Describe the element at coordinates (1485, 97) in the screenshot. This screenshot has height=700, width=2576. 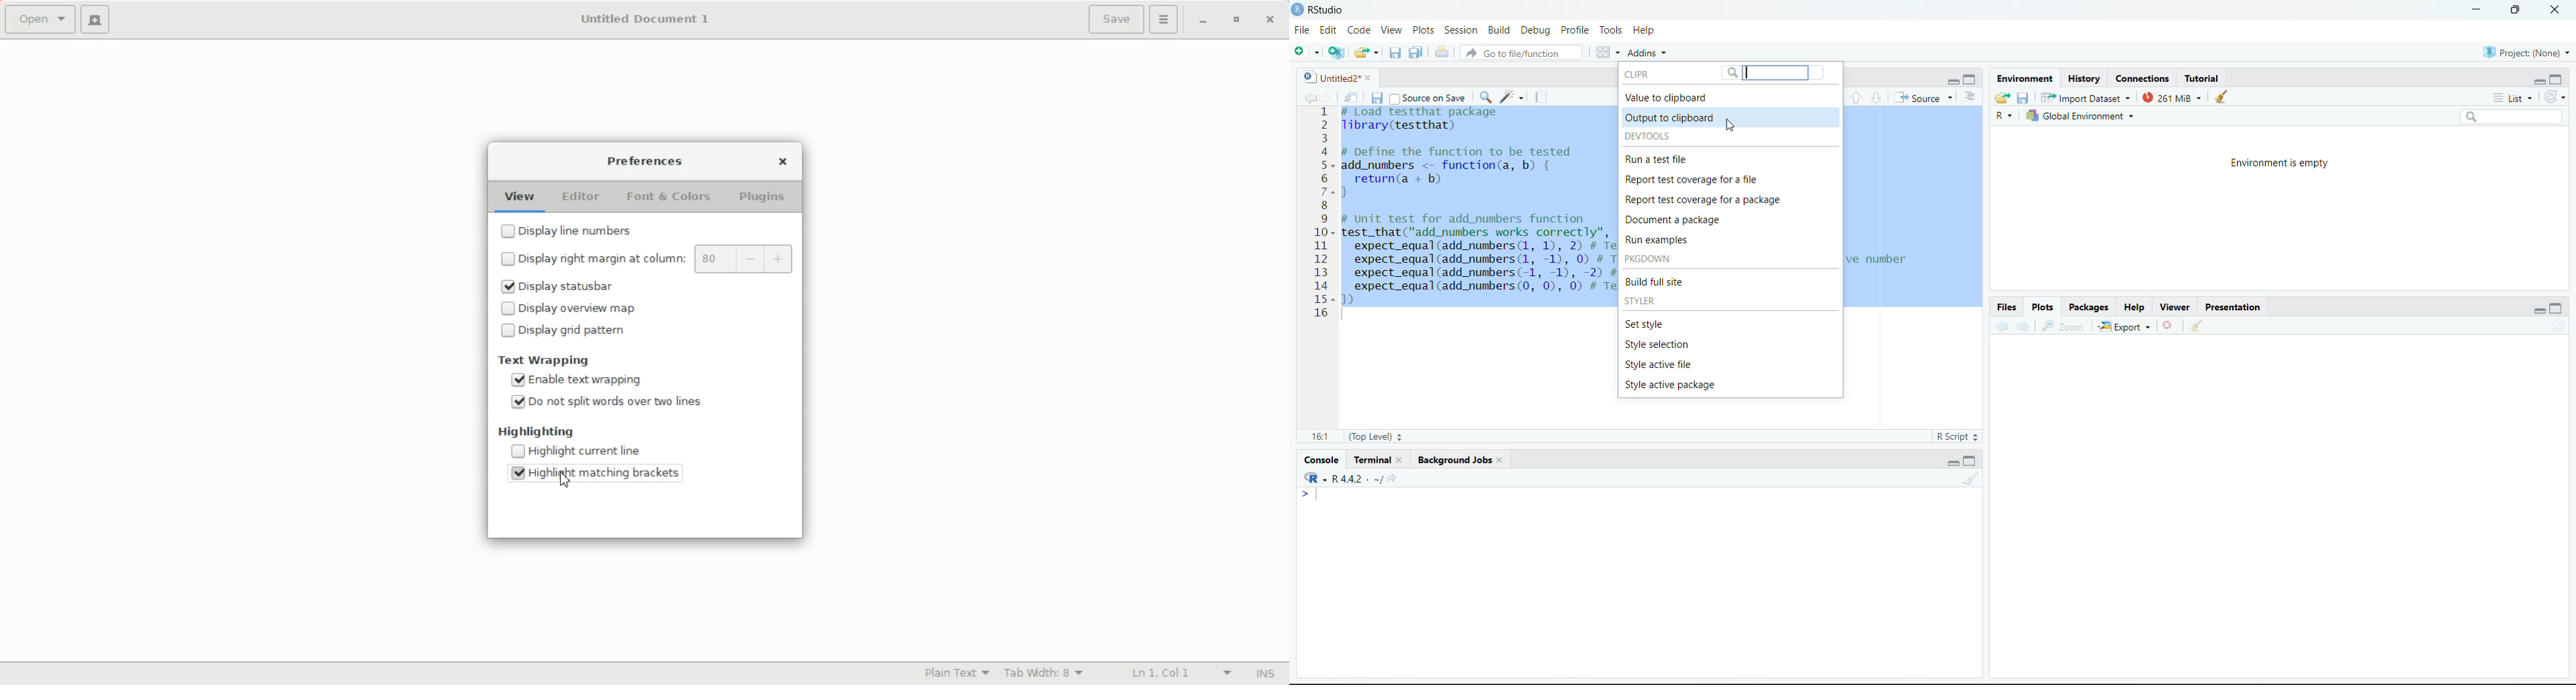
I see `find` at that location.